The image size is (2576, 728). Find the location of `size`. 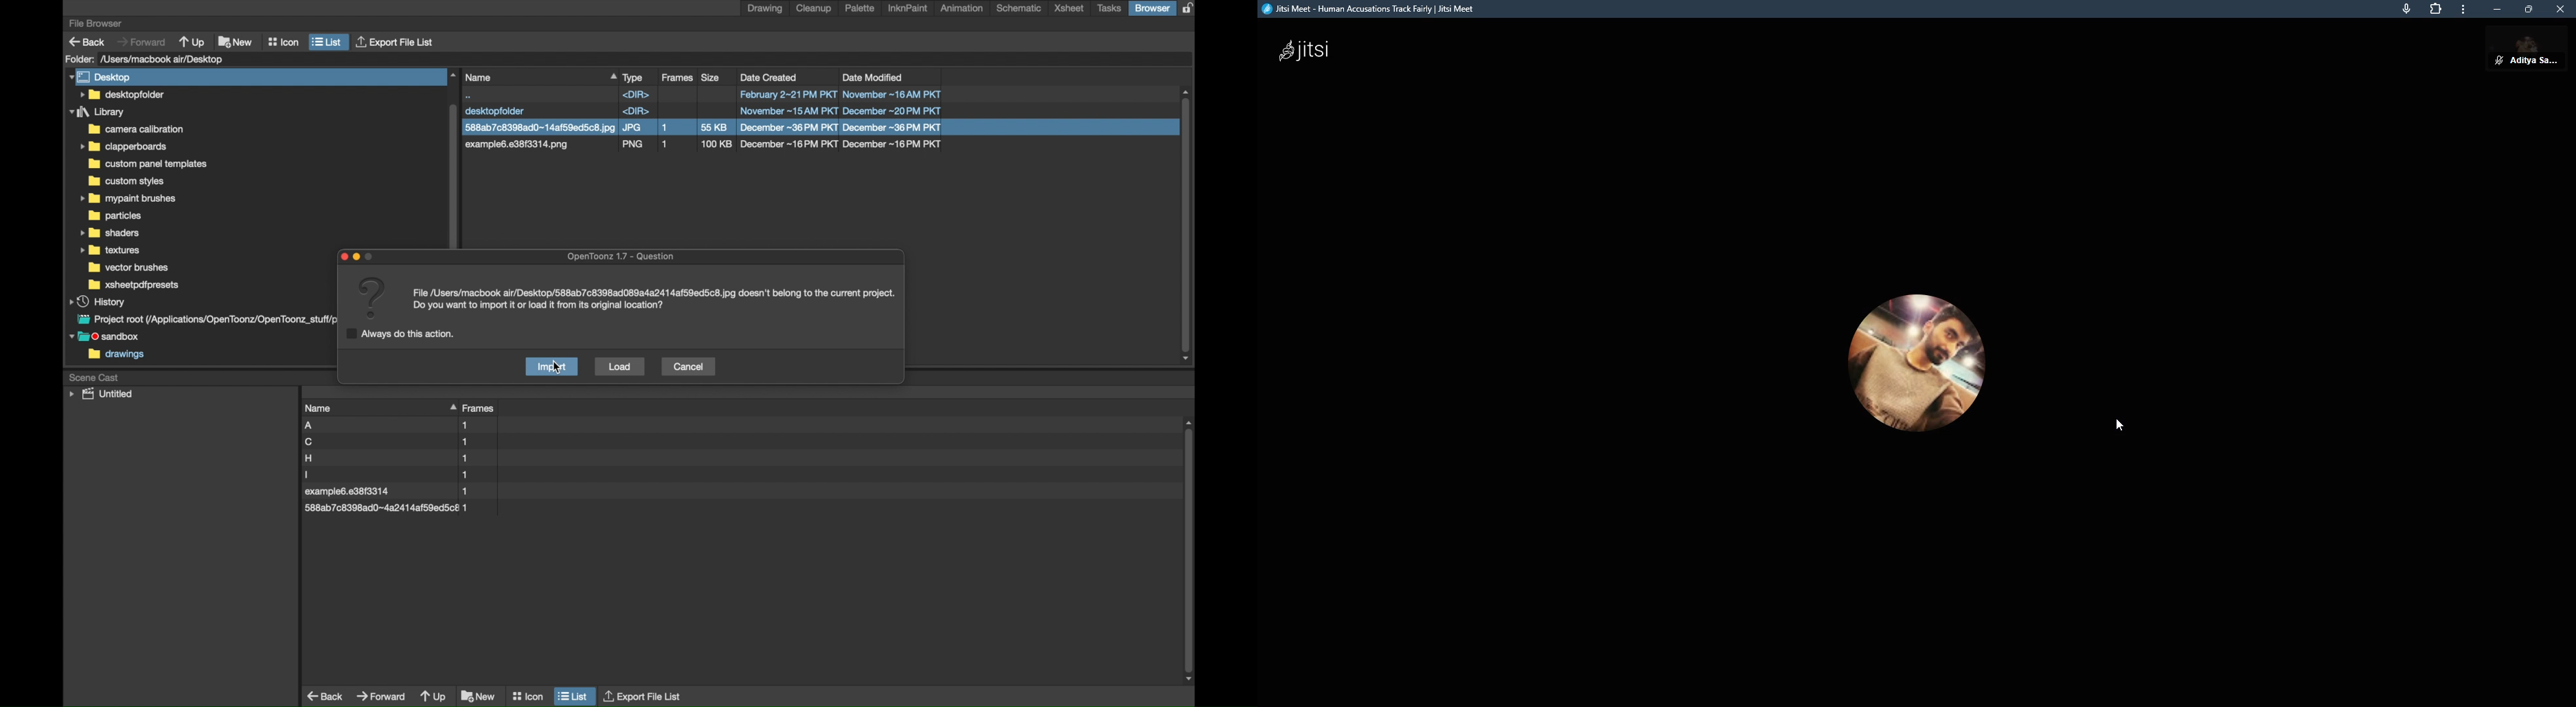

size is located at coordinates (711, 77).